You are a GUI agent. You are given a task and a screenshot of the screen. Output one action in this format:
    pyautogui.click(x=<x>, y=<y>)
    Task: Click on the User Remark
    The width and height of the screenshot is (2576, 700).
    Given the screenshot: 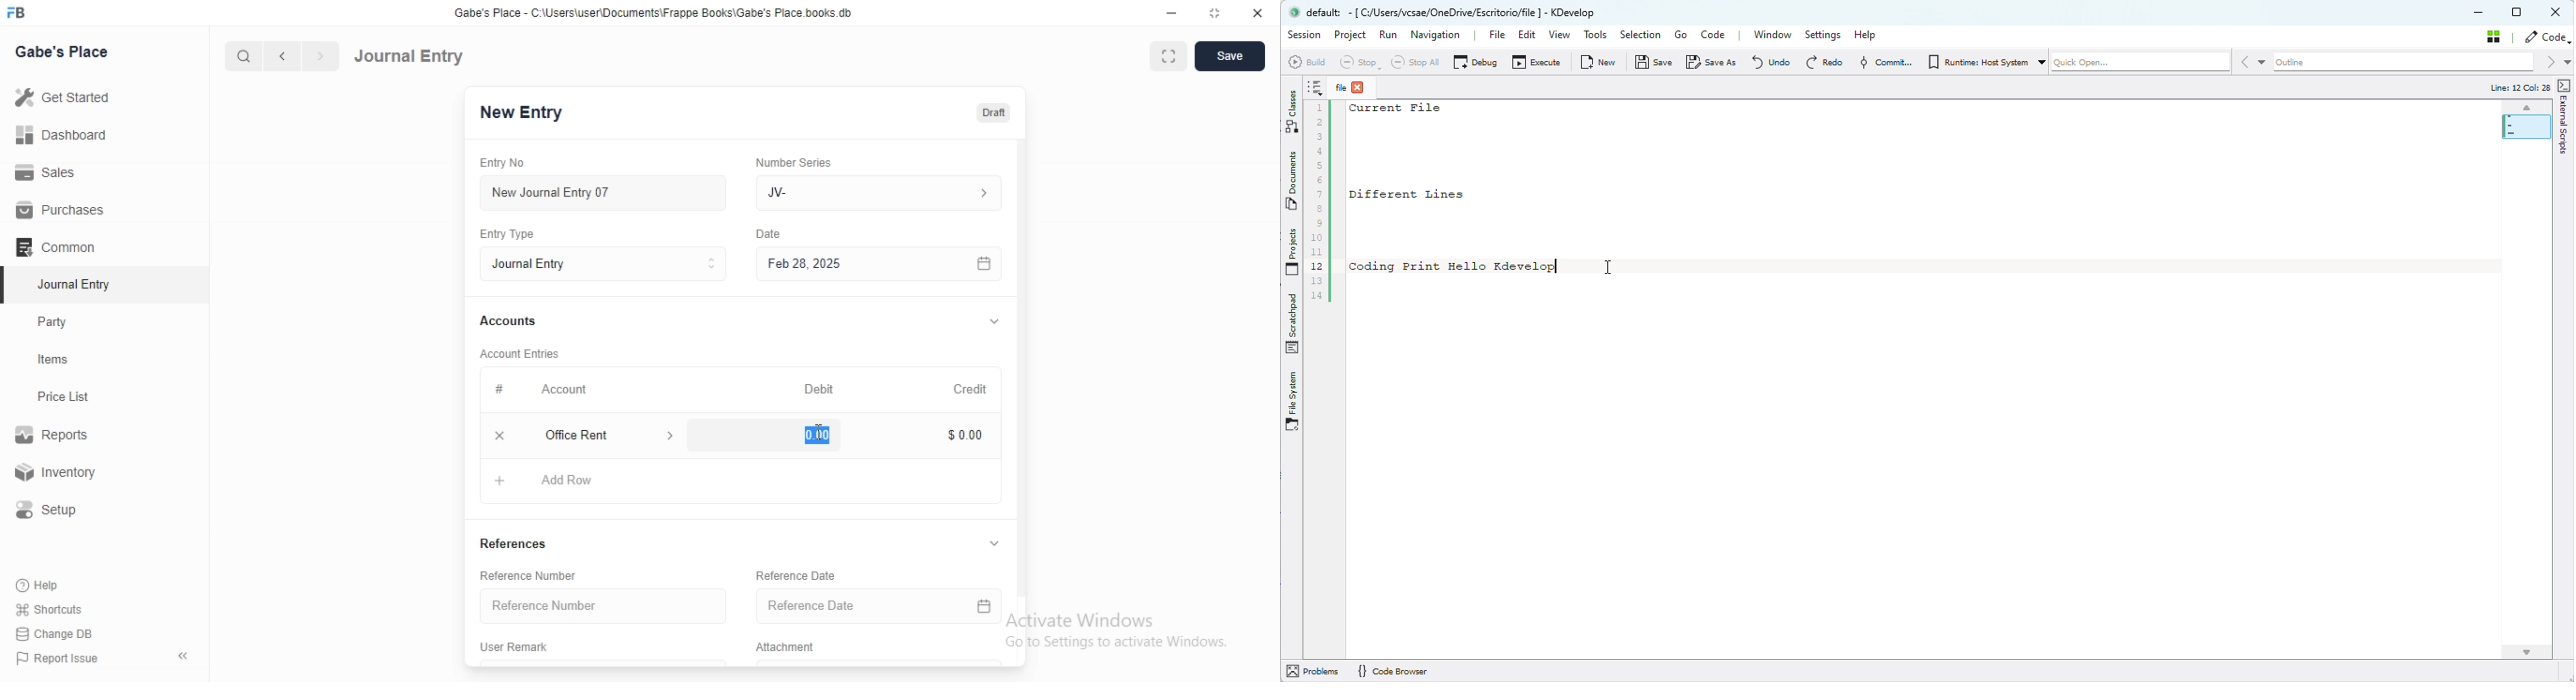 What is the action you would take?
    pyautogui.click(x=517, y=649)
    